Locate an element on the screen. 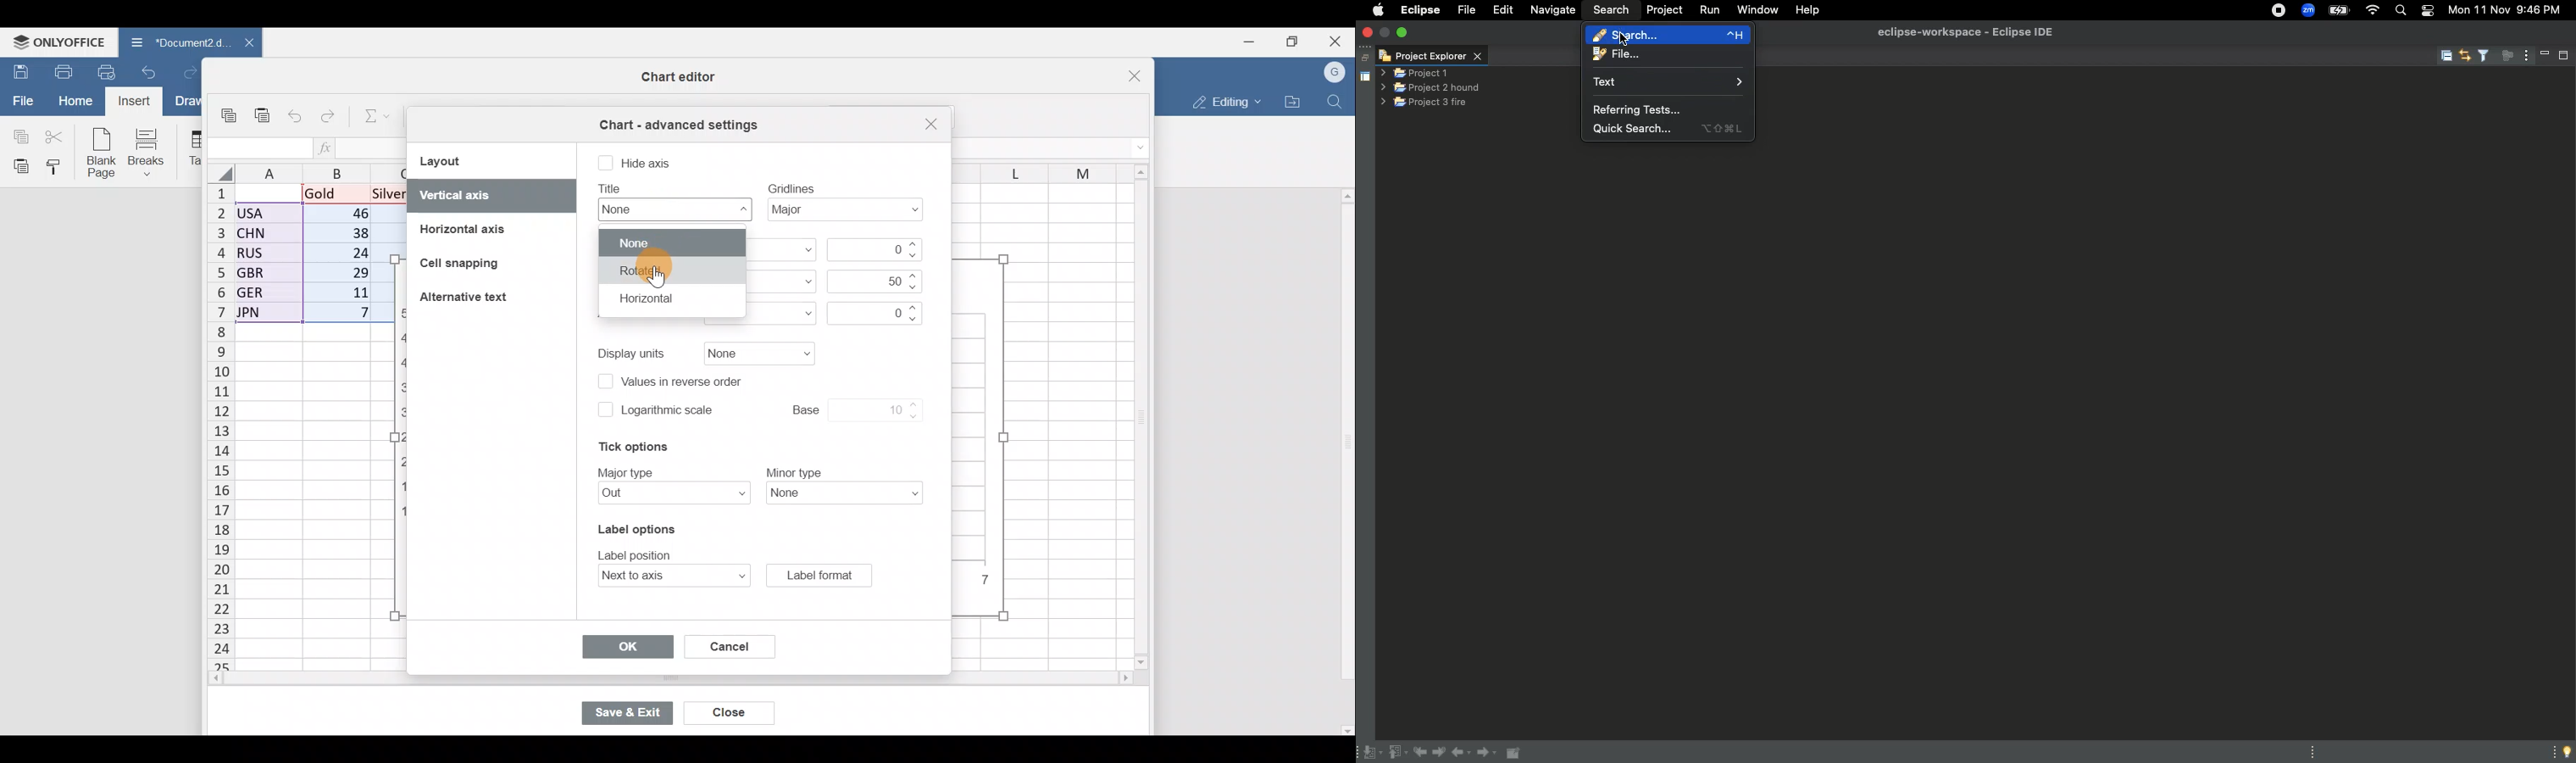  Account name is located at coordinates (1336, 71).